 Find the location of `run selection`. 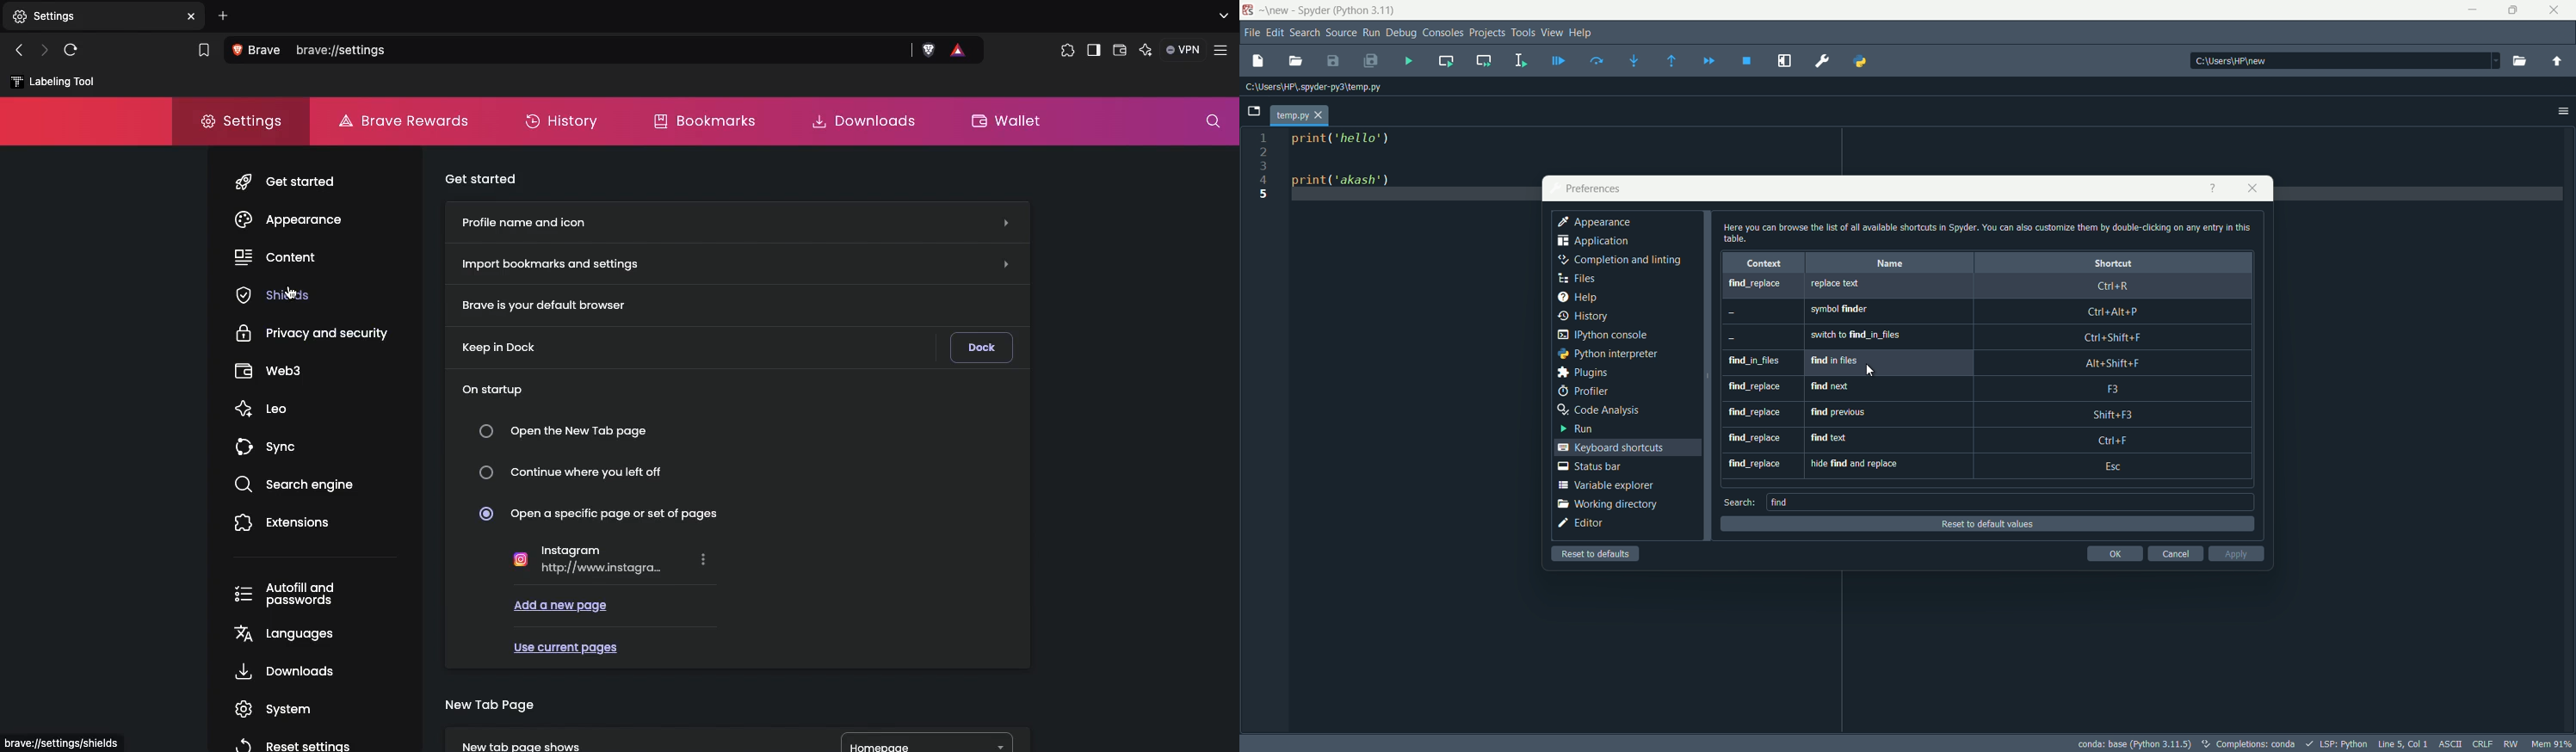

run selection is located at coordinates (1524, 61).